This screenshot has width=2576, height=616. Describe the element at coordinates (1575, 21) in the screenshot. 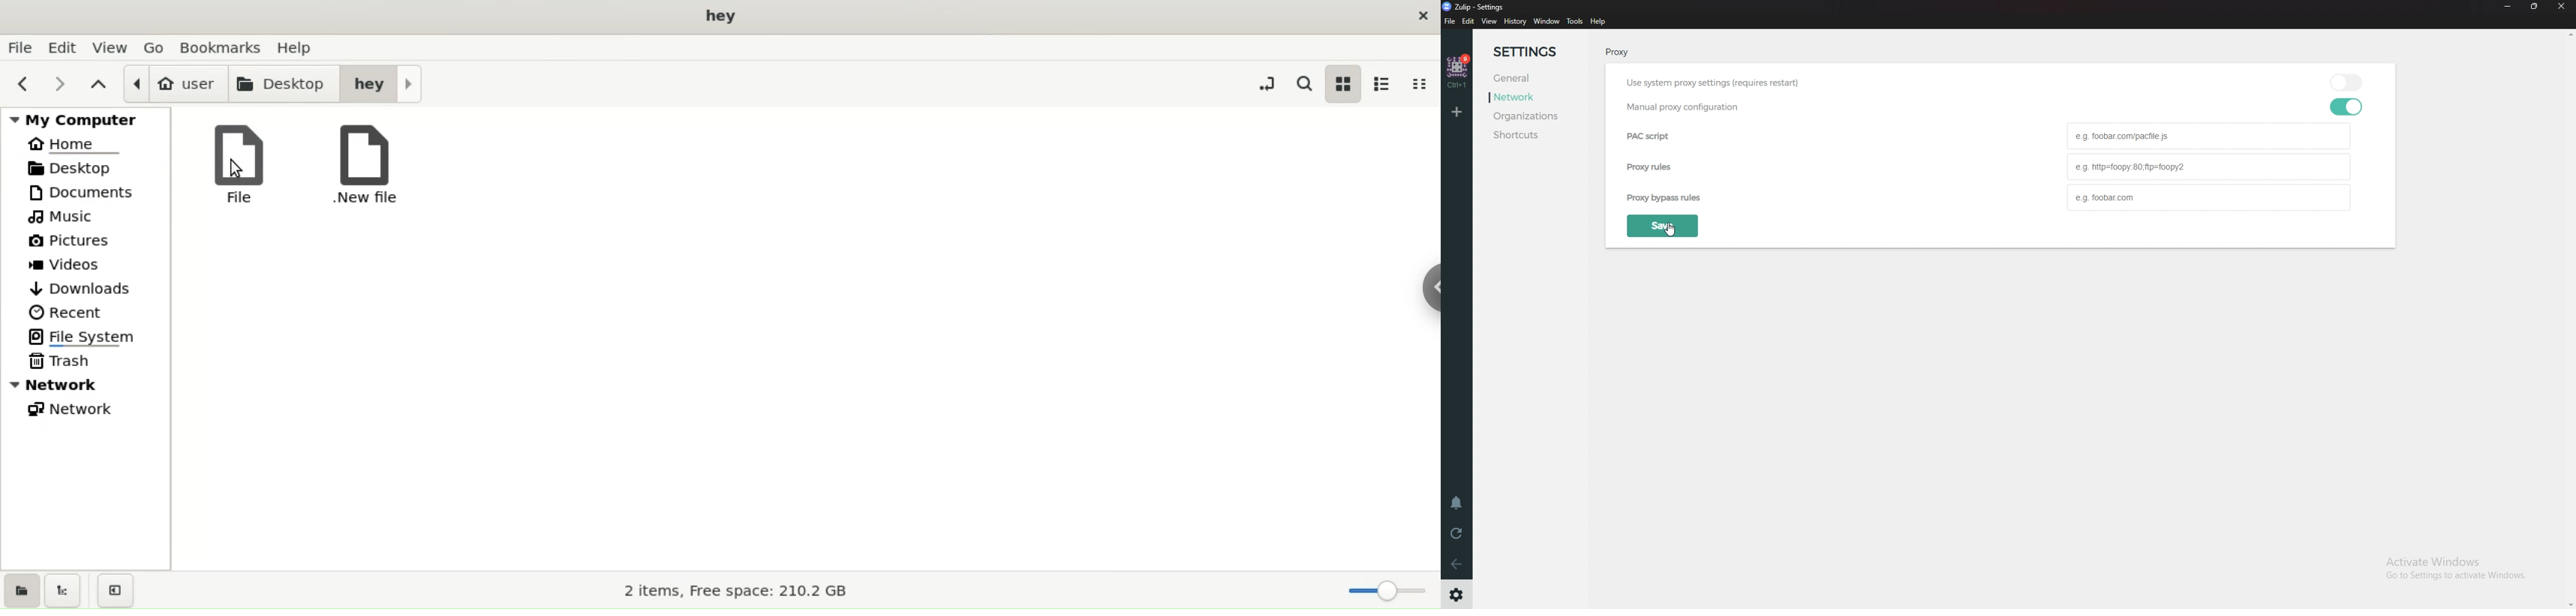

I see `Tools` at that location.